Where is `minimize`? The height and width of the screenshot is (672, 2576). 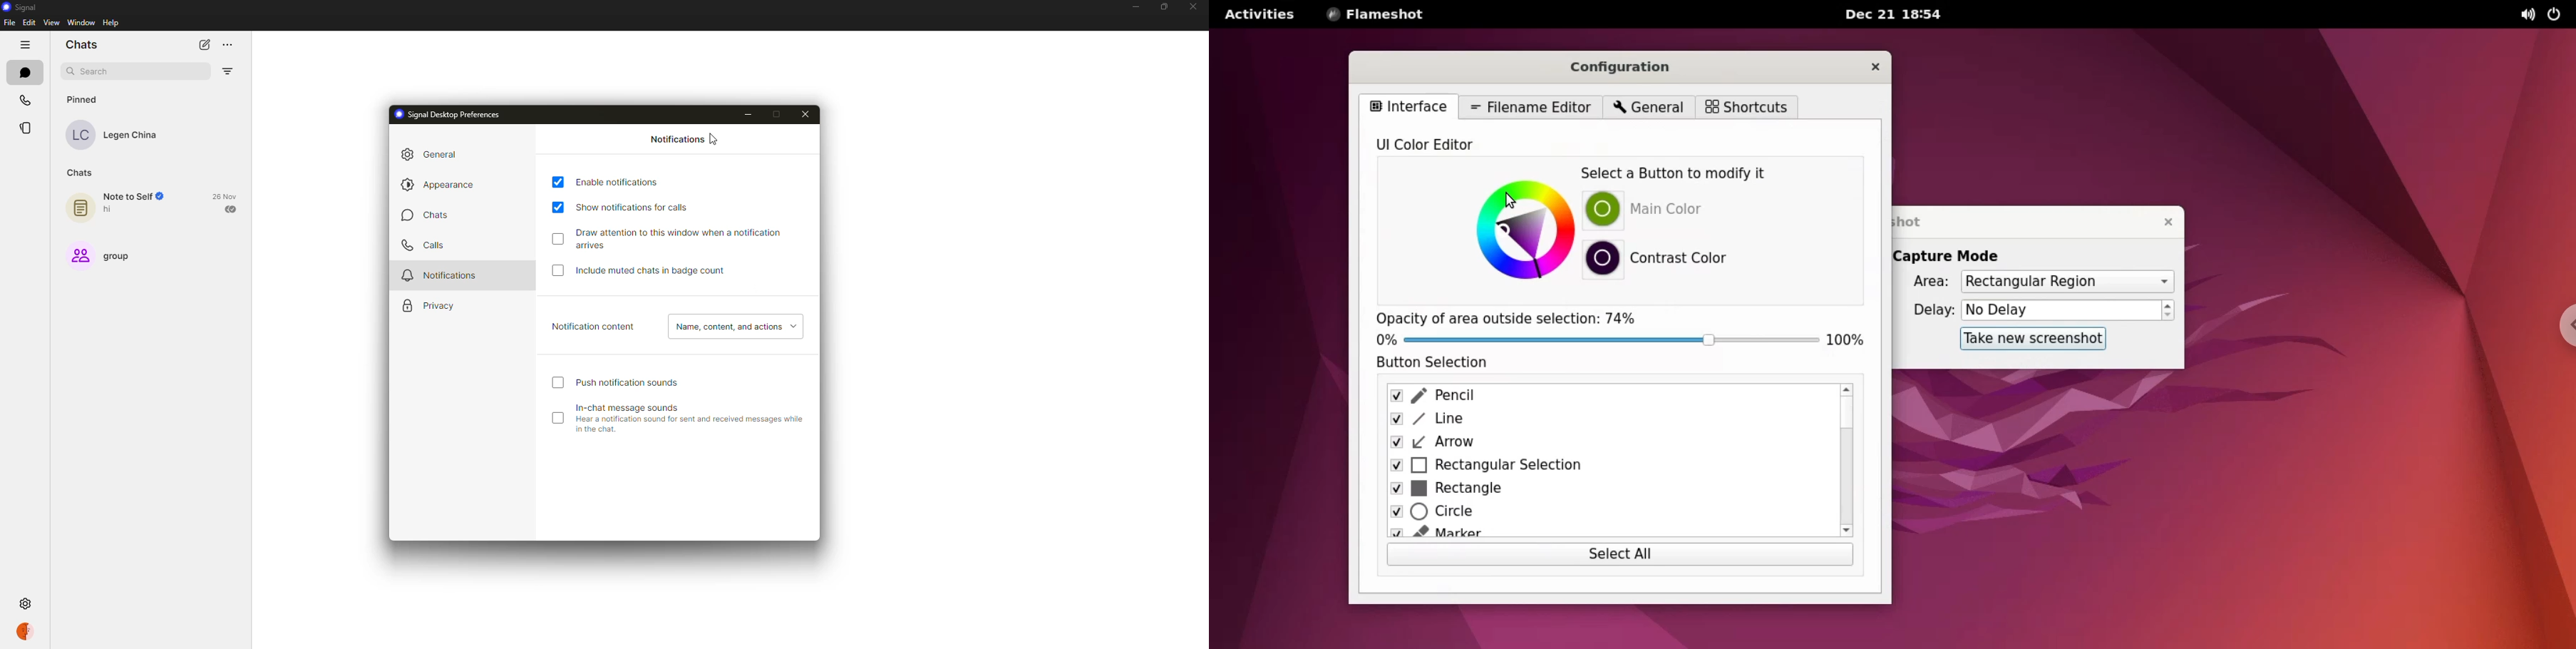
minimize is located at coordinates (1134, 7).